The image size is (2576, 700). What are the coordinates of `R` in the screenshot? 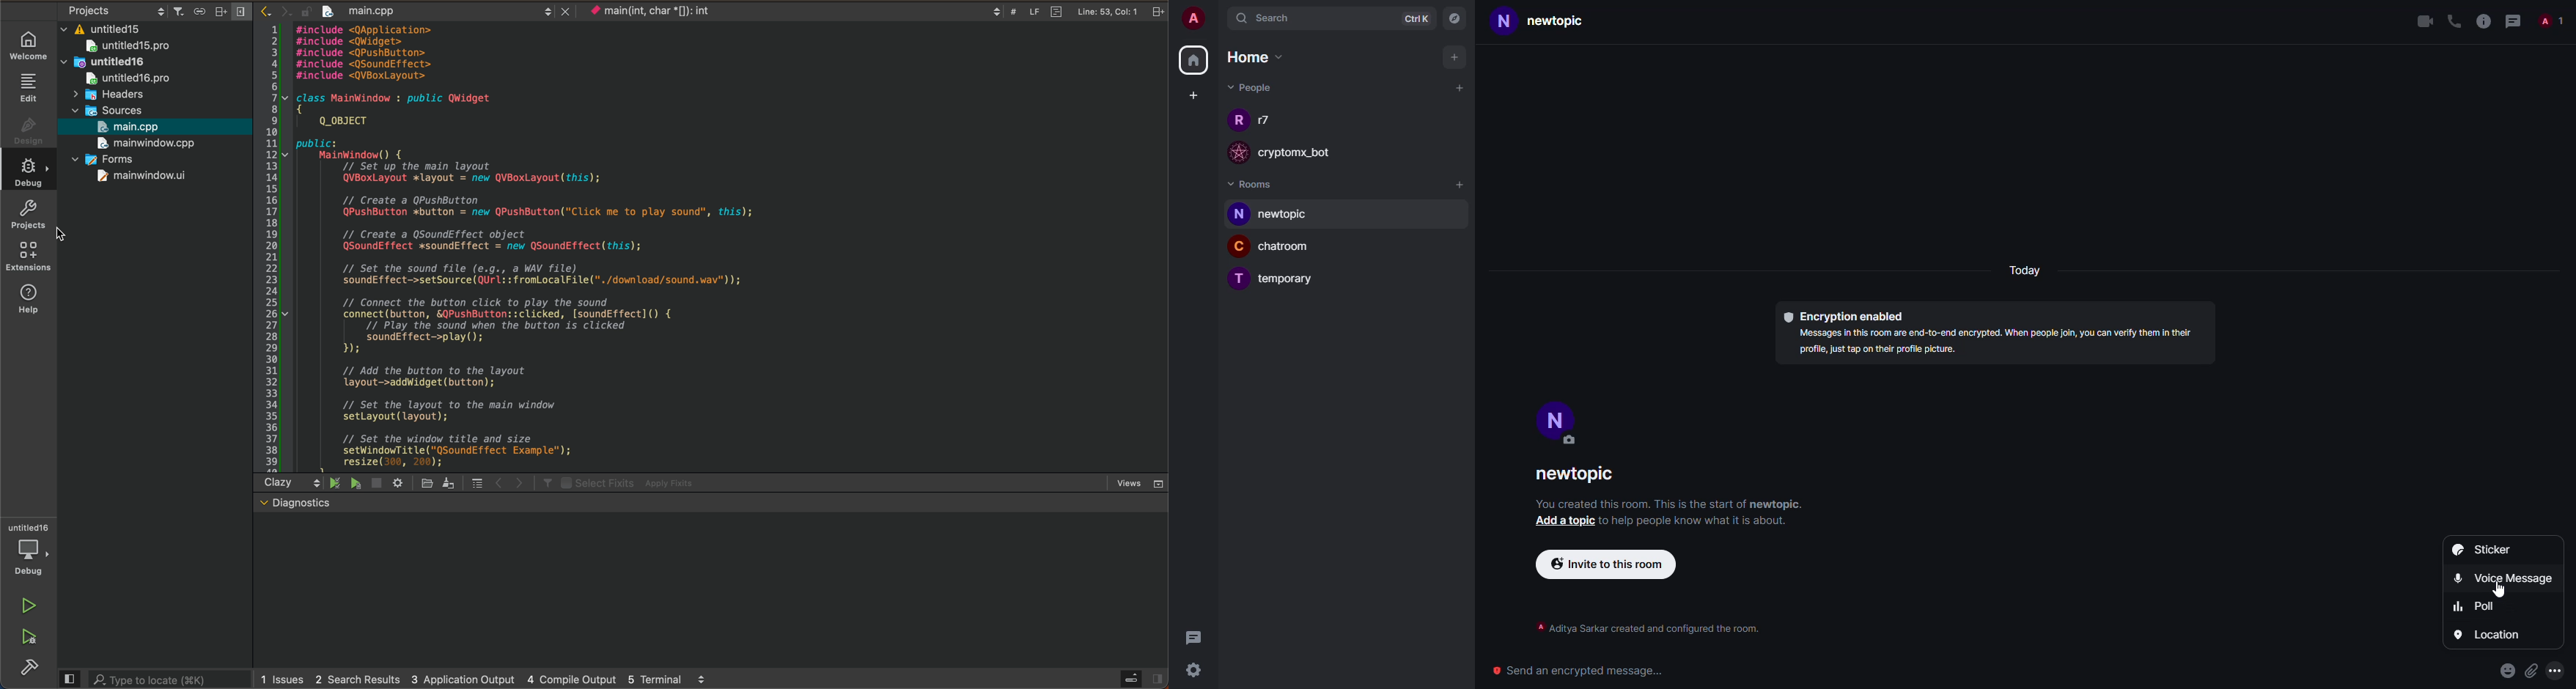 It's located at (1234, 121).